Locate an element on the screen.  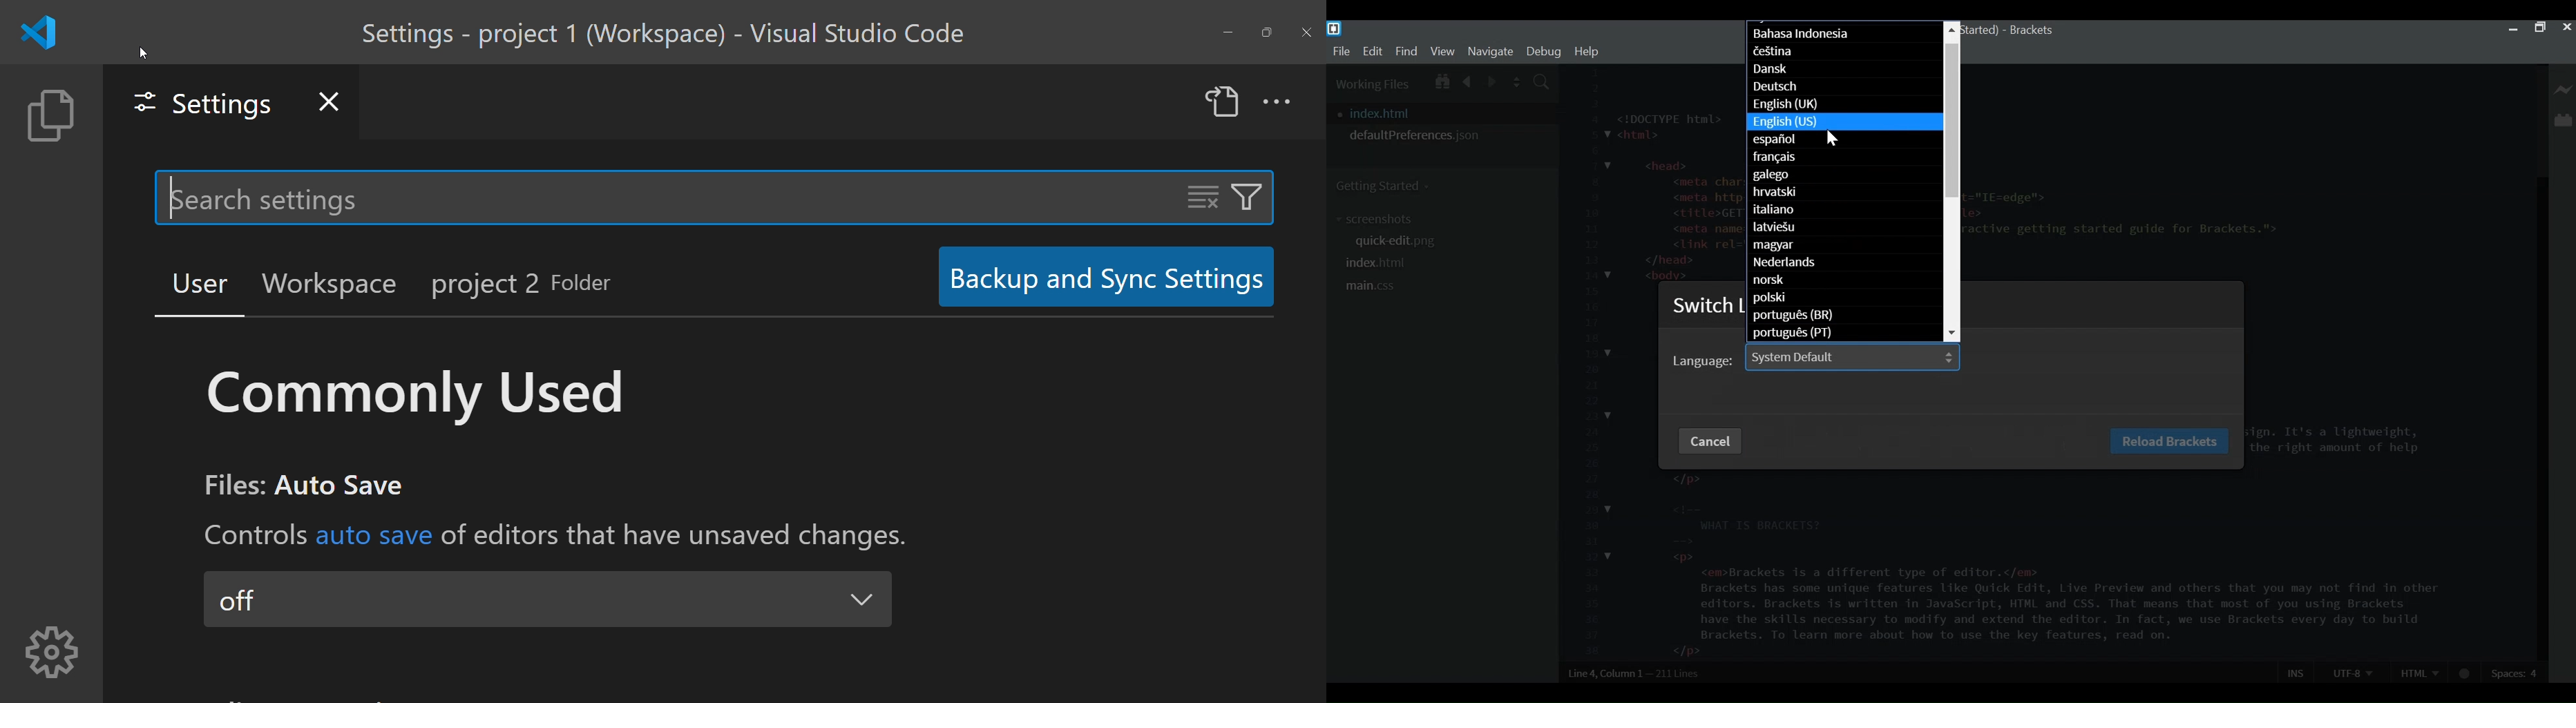
Switch Language is located at coordinates (1708, 308).